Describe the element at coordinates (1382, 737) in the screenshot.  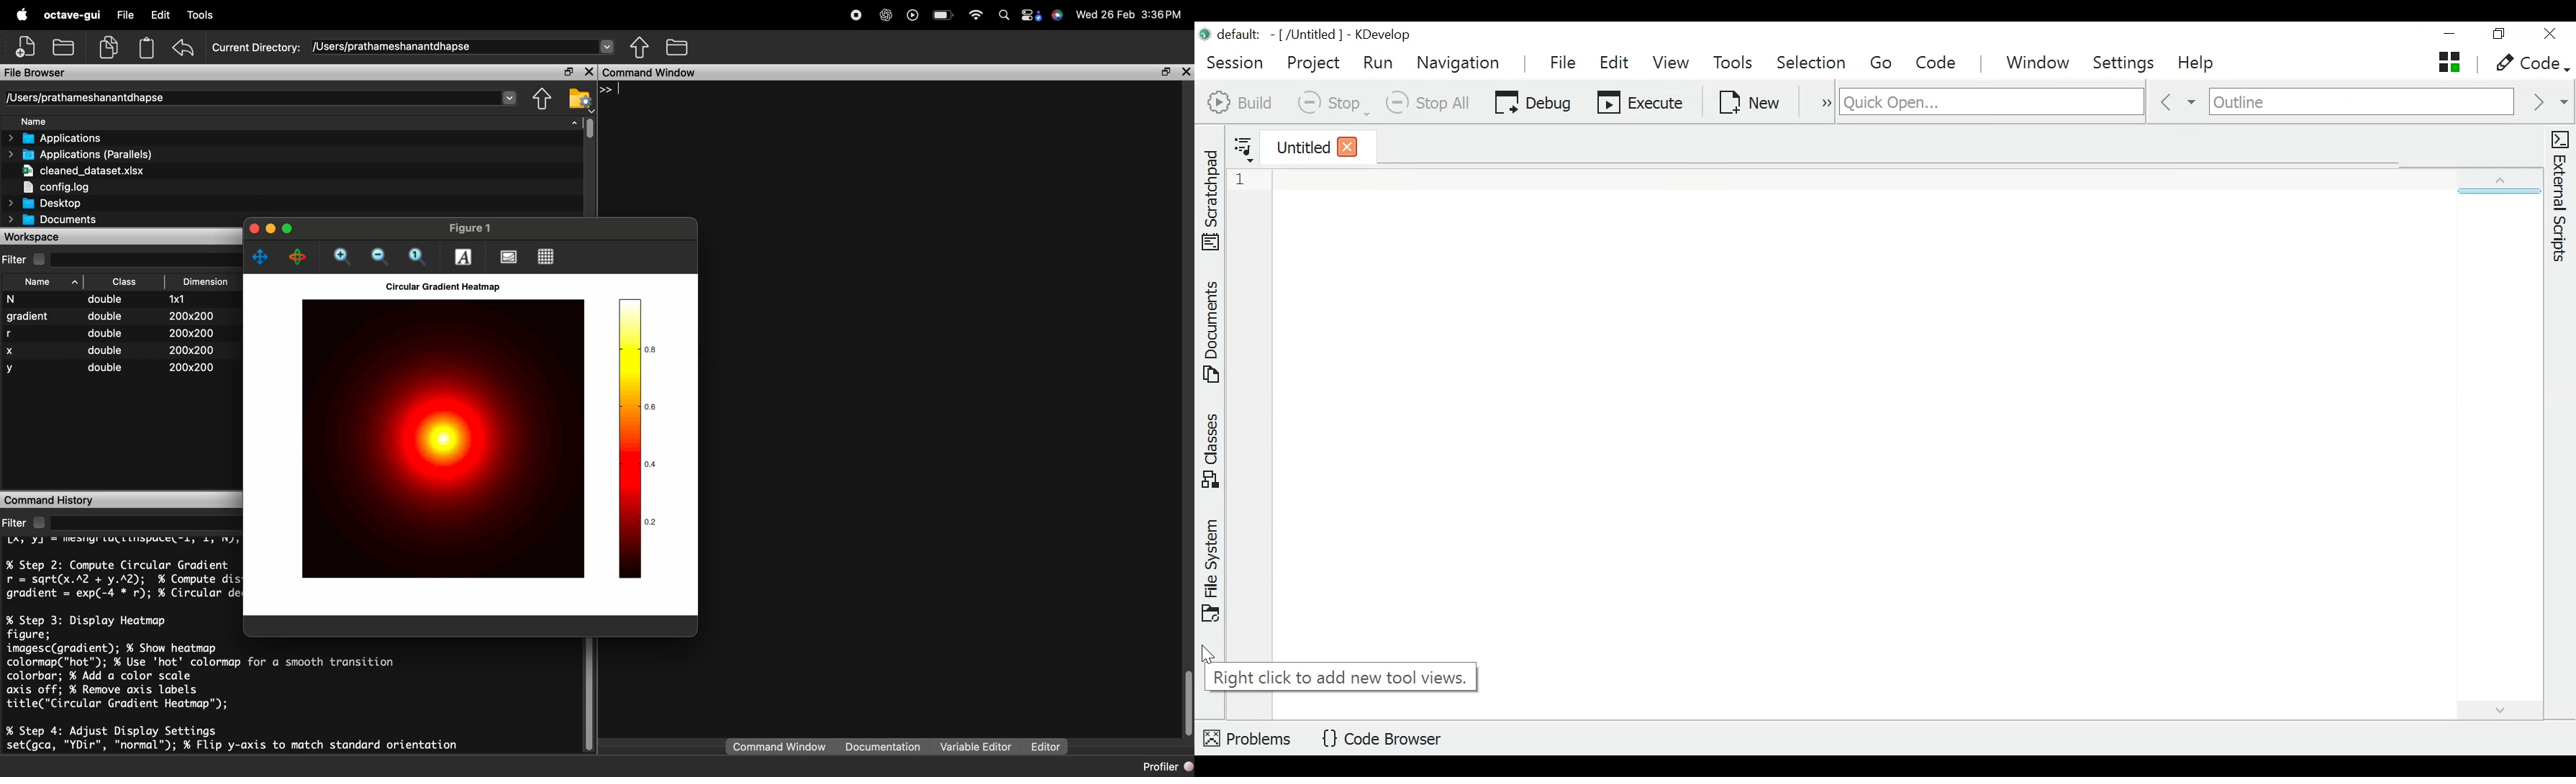
I see `Code Browser` at that location.